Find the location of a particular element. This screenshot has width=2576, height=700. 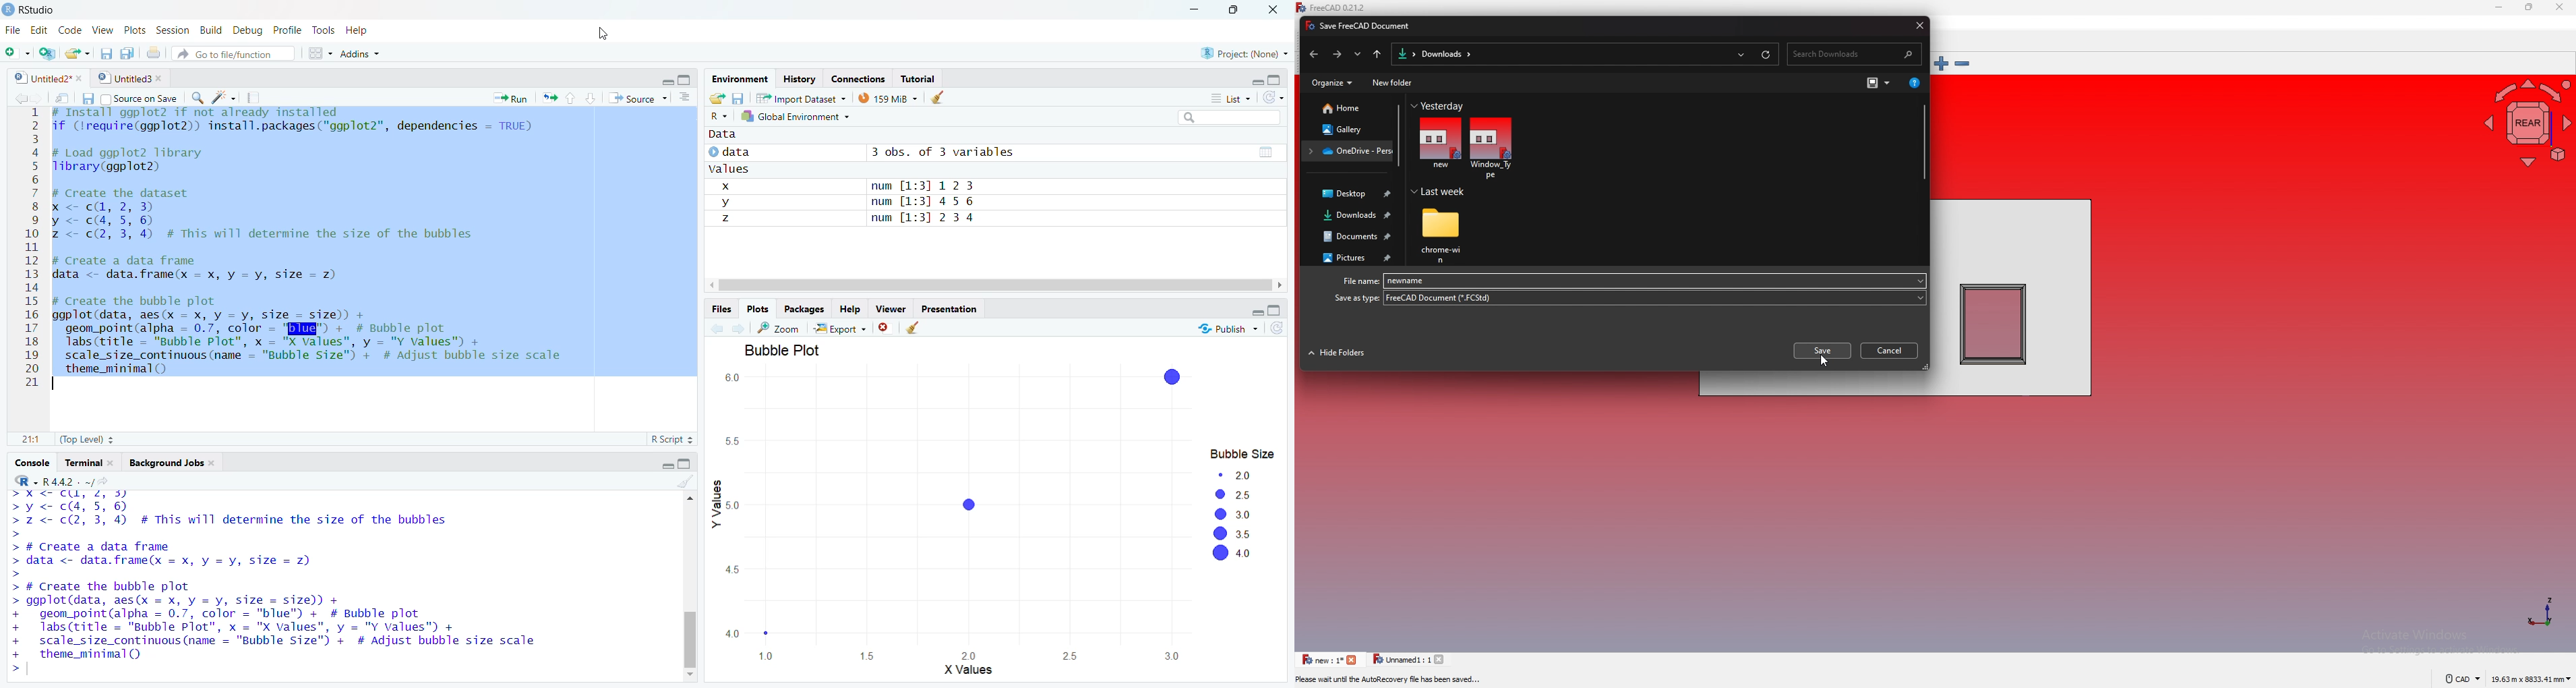

138 MB is located at coordinates (888, 97).